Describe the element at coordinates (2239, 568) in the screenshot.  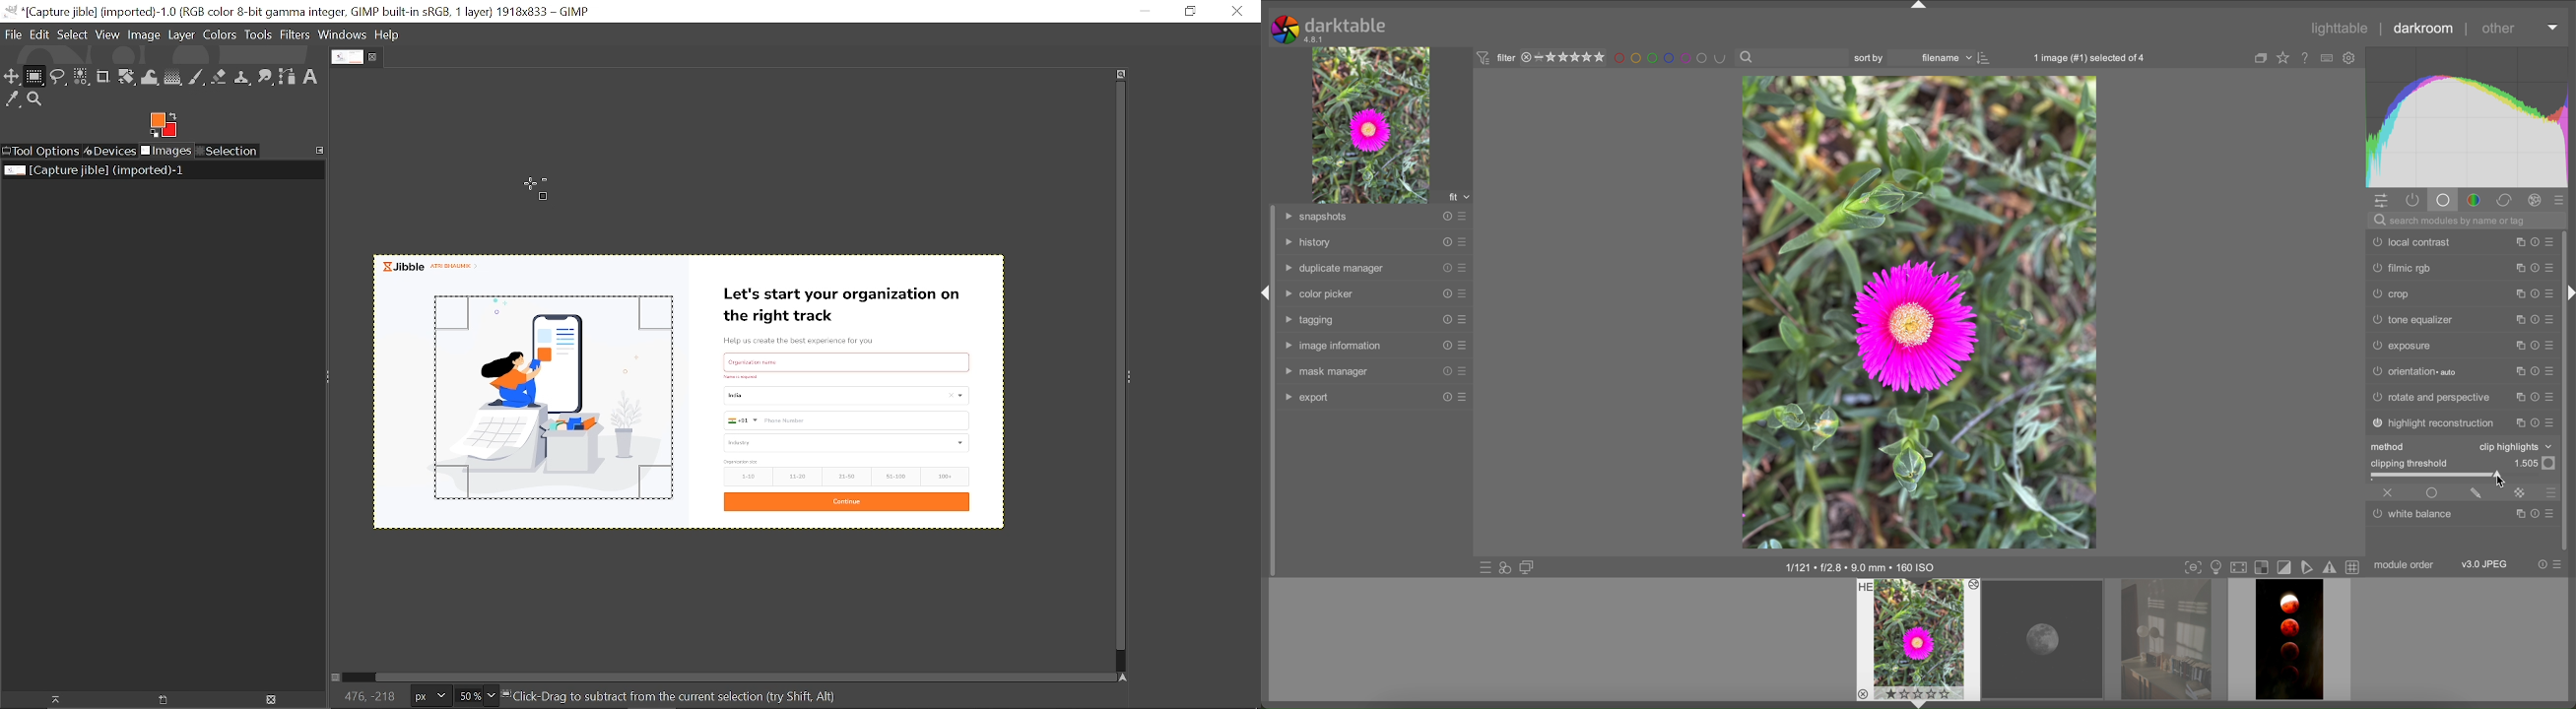
I see `set display profile` at that location.